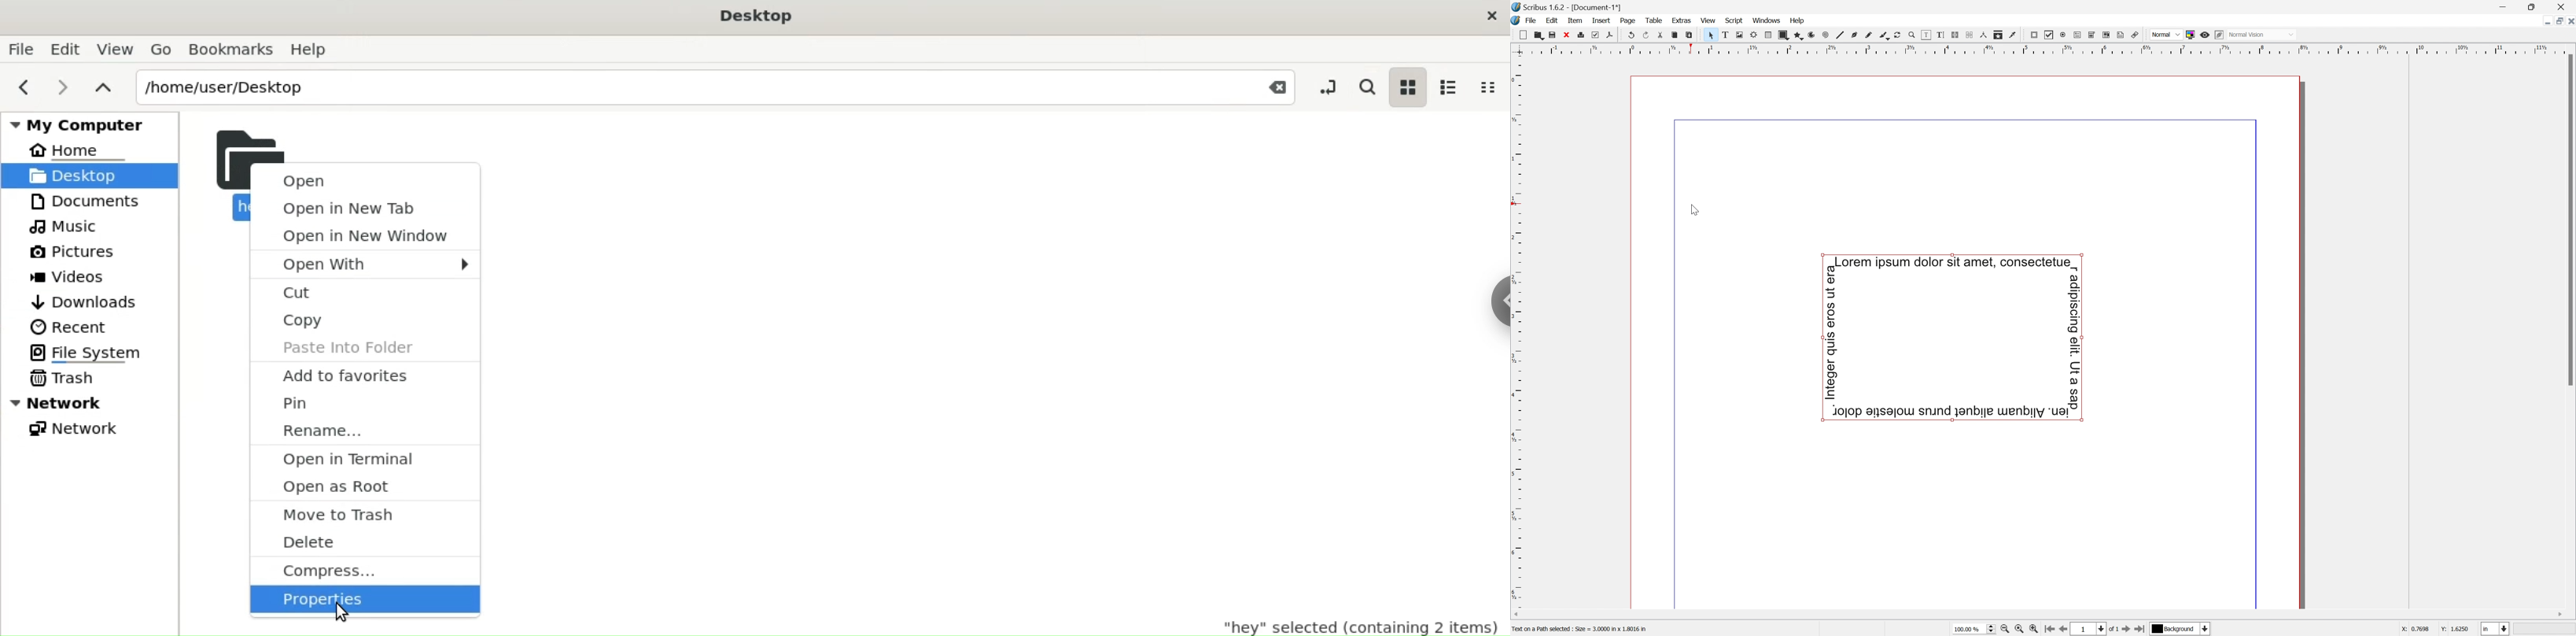 The height and width of the screenshot is (644, 2576). Describe the element at coordinates (2220, 34) in the screenshot. I see `Edit in preview mode` at that location.